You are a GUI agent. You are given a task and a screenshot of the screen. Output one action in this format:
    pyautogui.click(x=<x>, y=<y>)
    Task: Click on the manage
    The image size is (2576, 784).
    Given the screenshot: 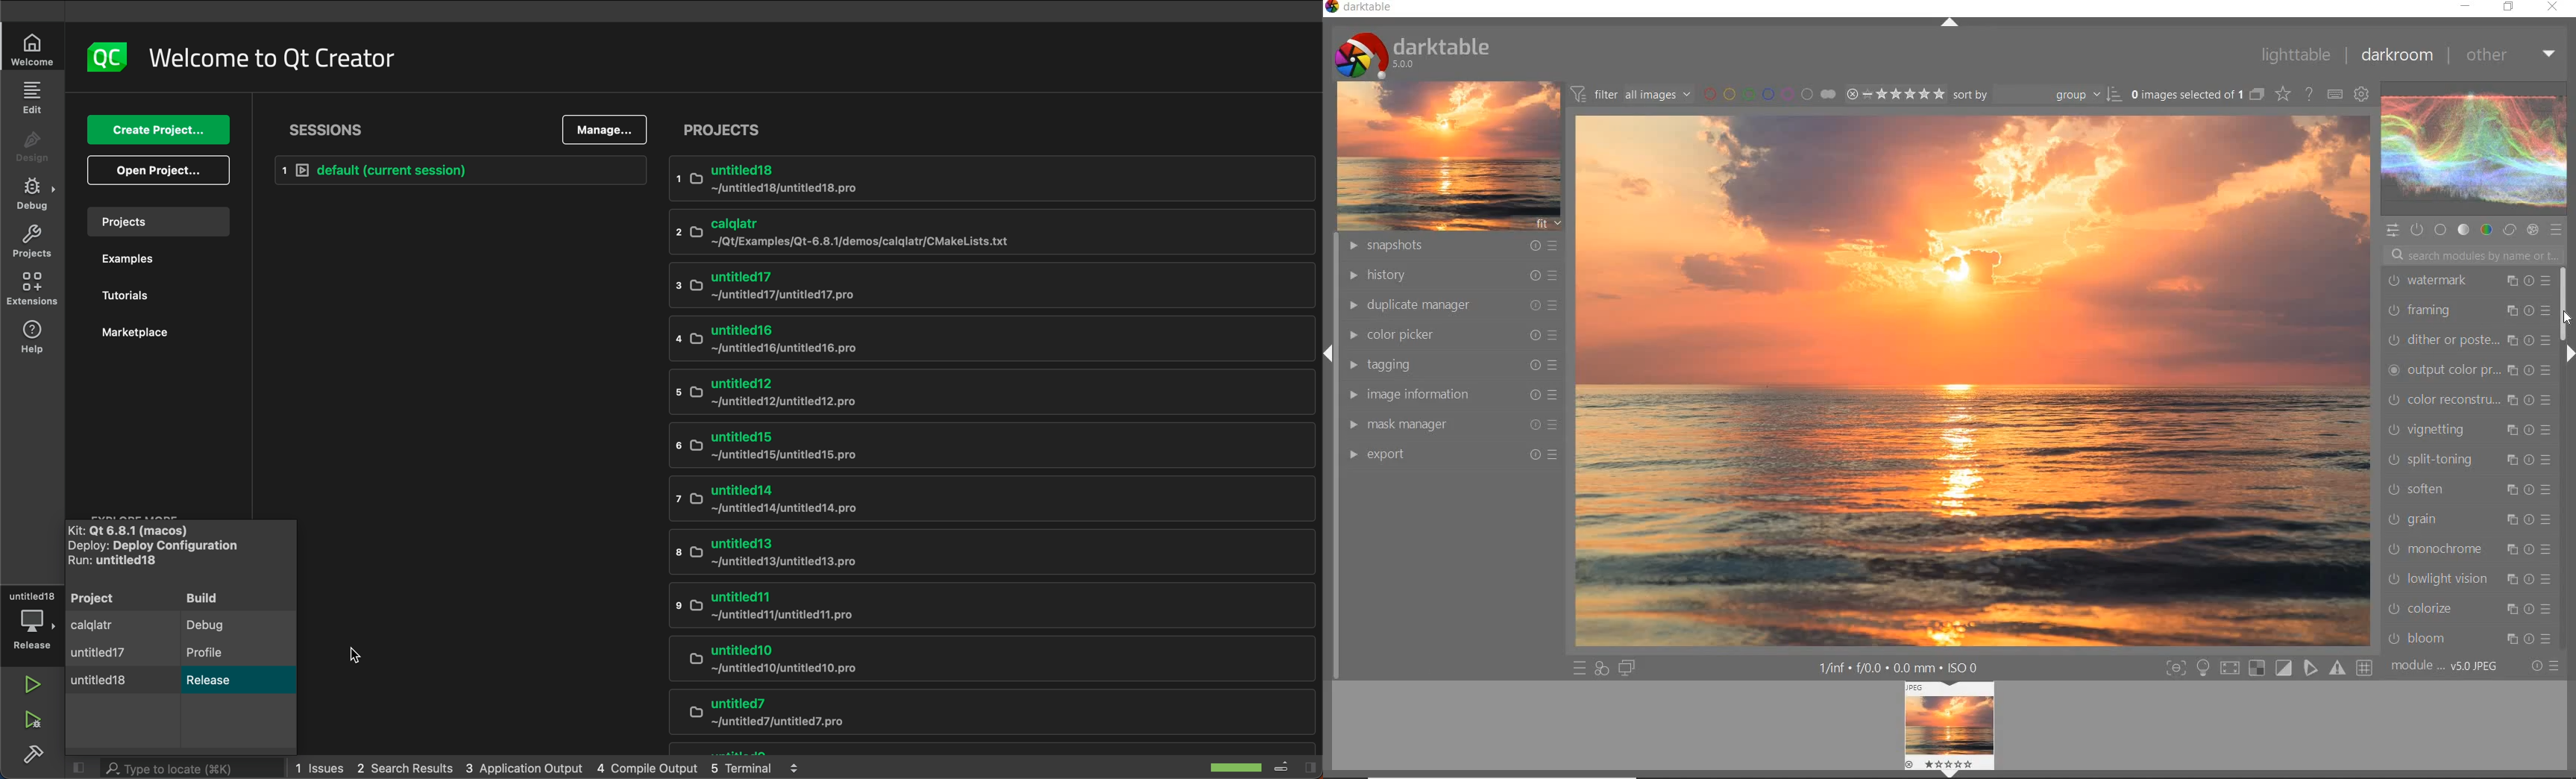 What is the action you would take?
    pyautogui.click(x=609, y=129)
    